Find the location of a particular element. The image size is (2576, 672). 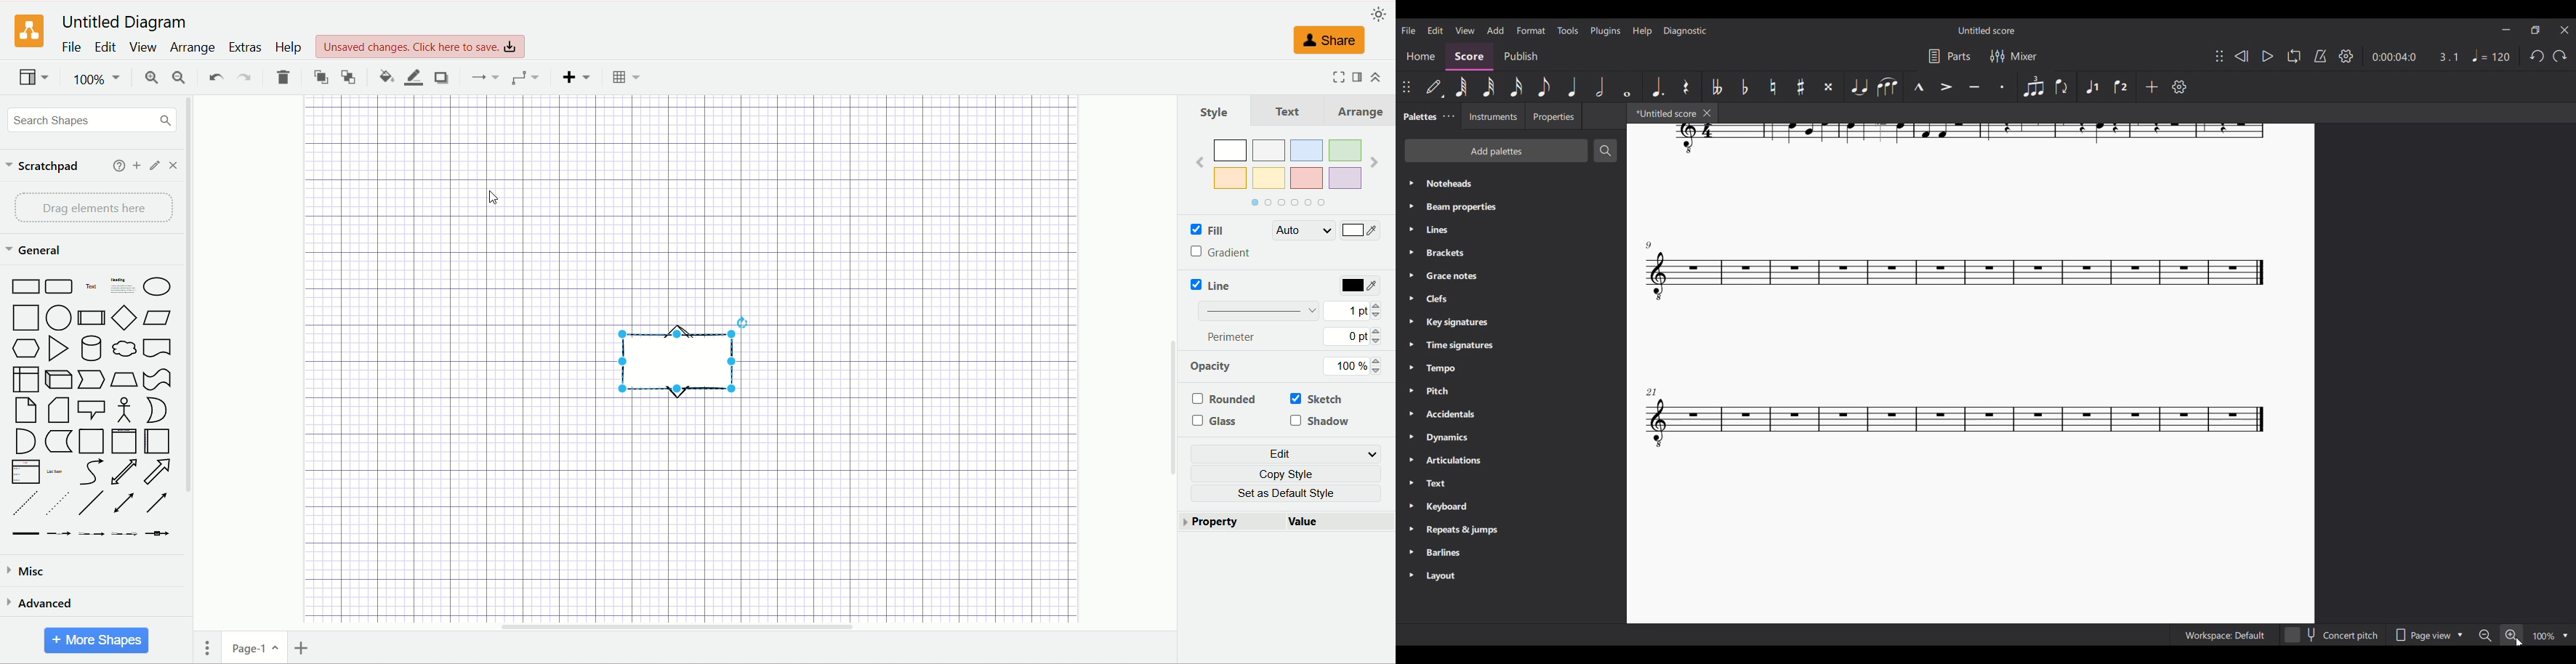

vertical scroll bar is located at coordinates (189, 379).